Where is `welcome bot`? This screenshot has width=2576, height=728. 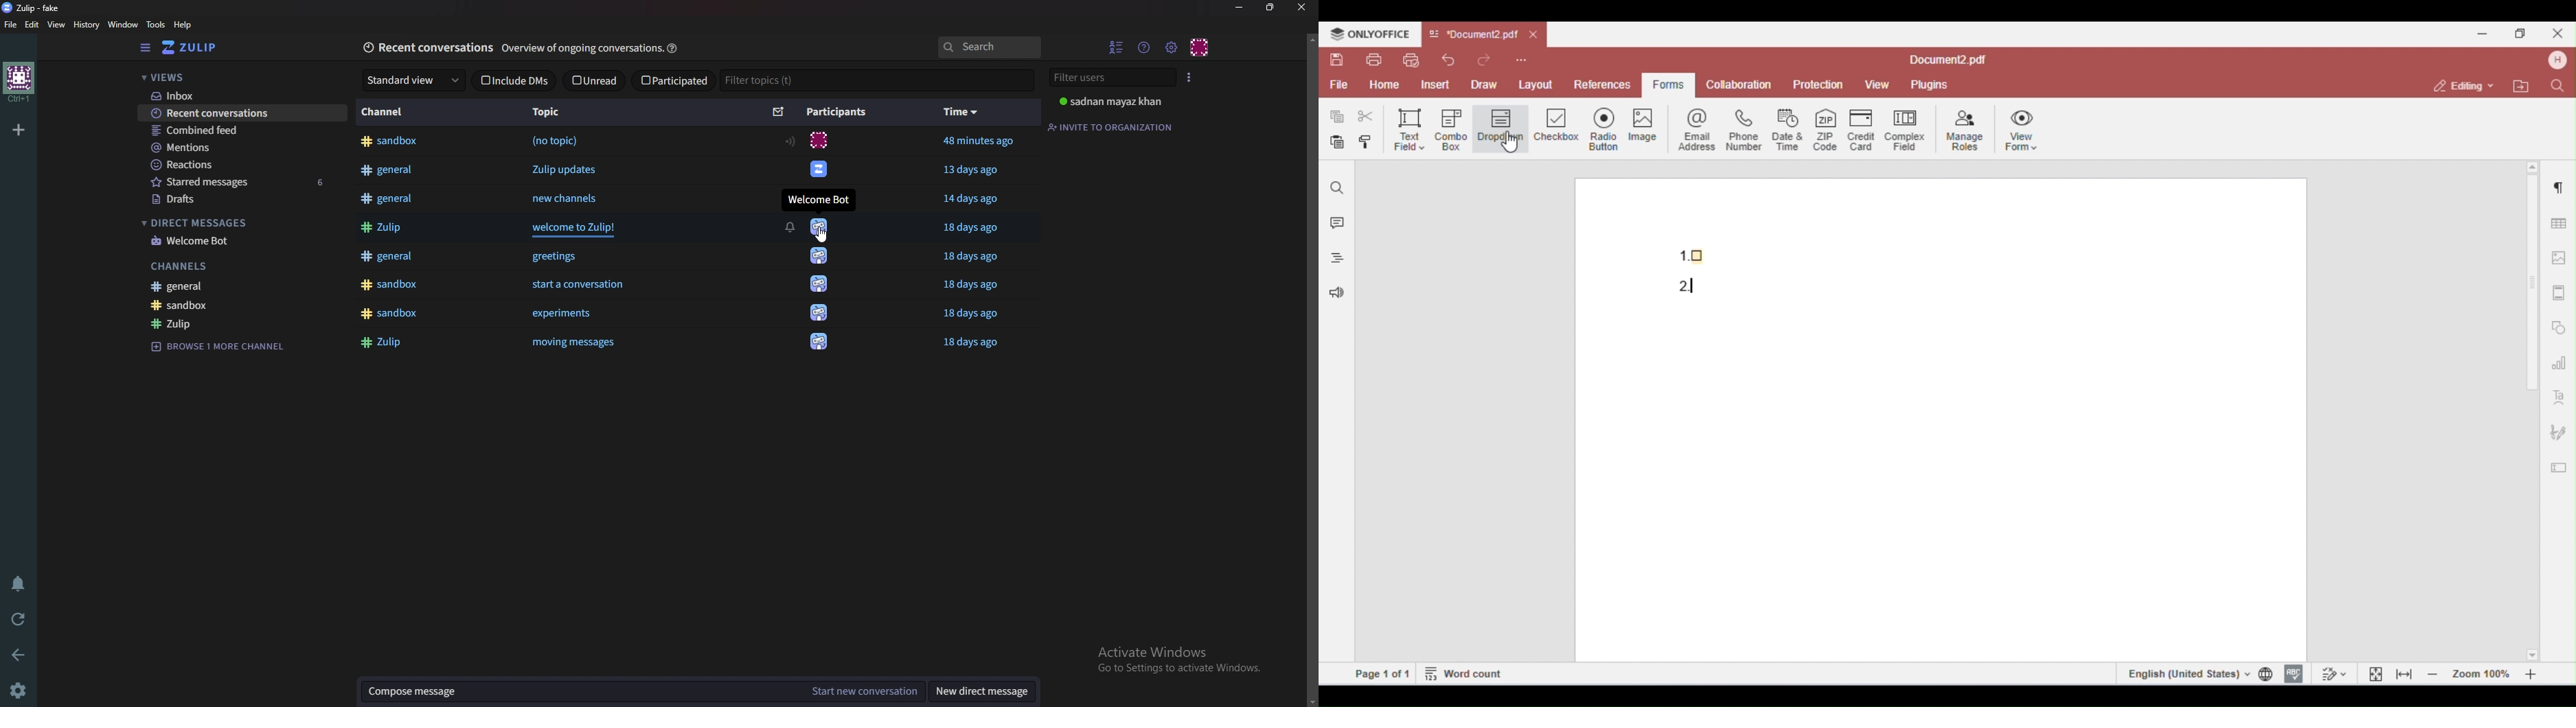
welcome bot is located at coordinates (242, 242).